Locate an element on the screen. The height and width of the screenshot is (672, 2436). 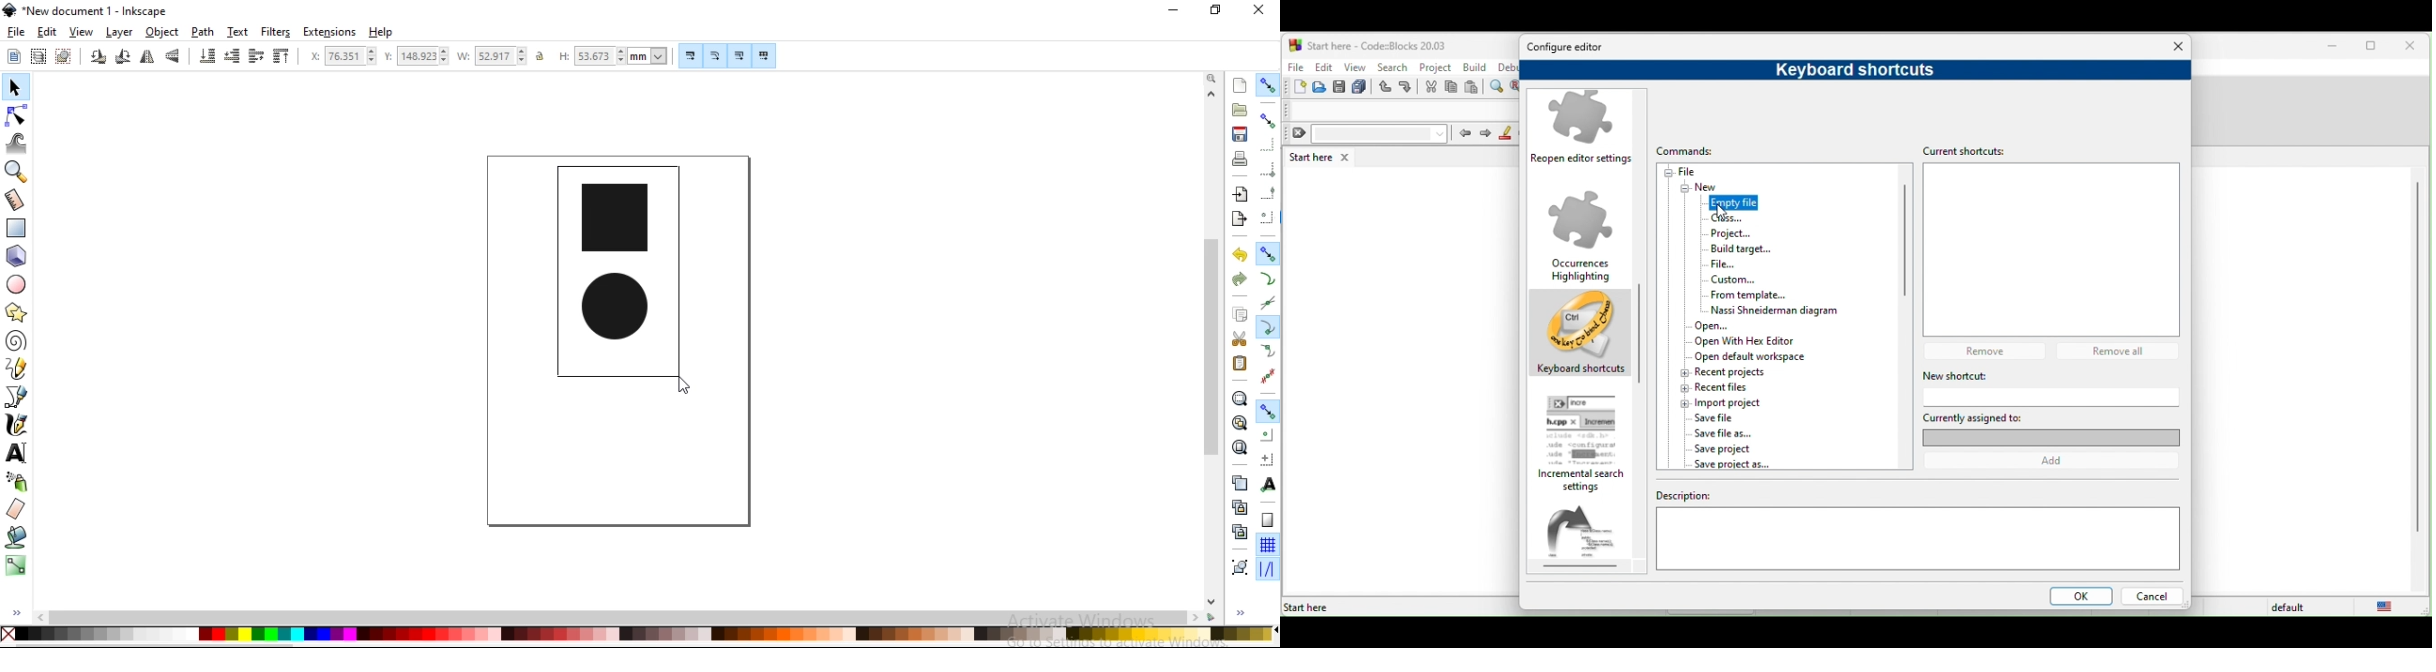
cut selected clone is located at coordinates (1237, 533).